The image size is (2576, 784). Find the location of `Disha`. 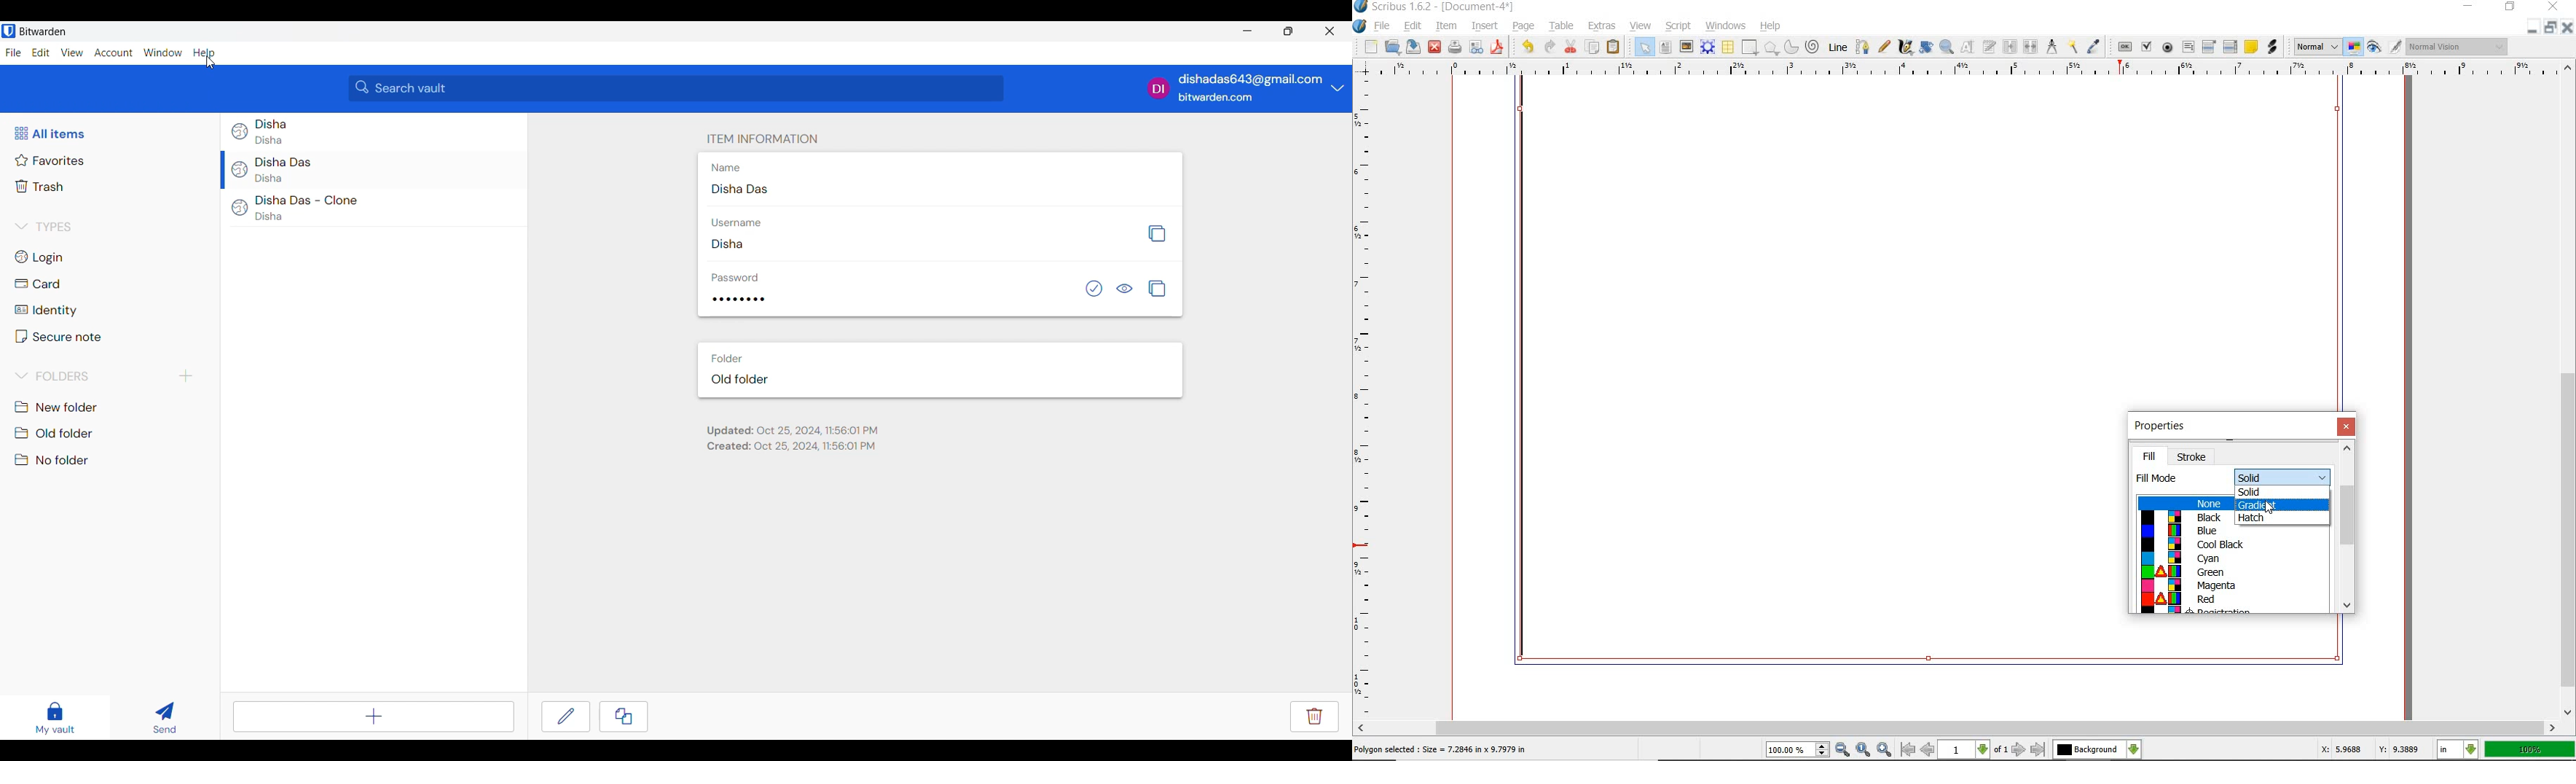

Disha is located at coordinates (269, 140).